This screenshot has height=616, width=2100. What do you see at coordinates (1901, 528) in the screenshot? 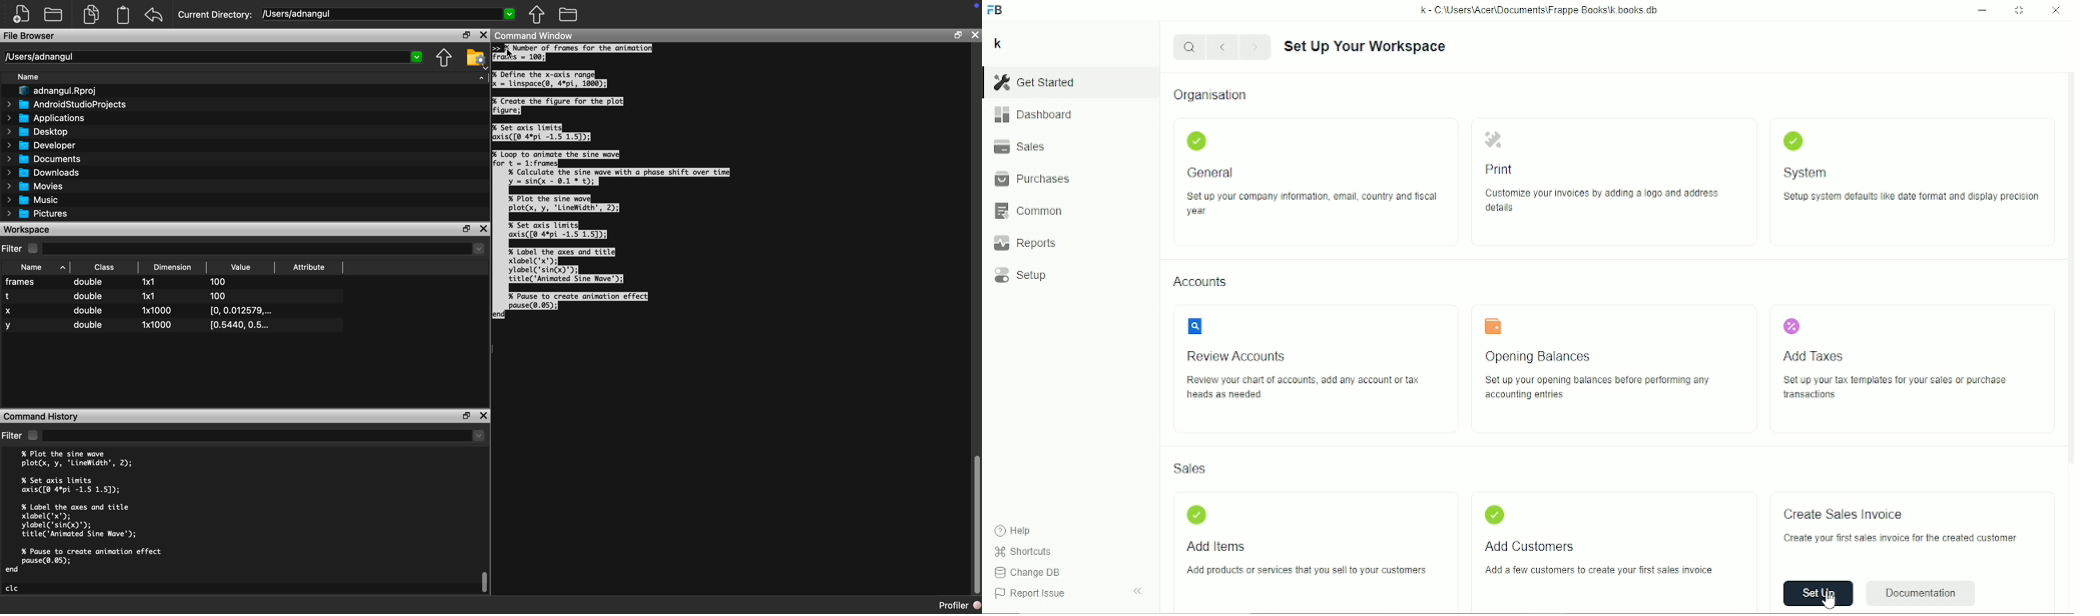
I see `Create sales invoice    create your first invoice for the created customer.` at bounding box center [1901, 528].